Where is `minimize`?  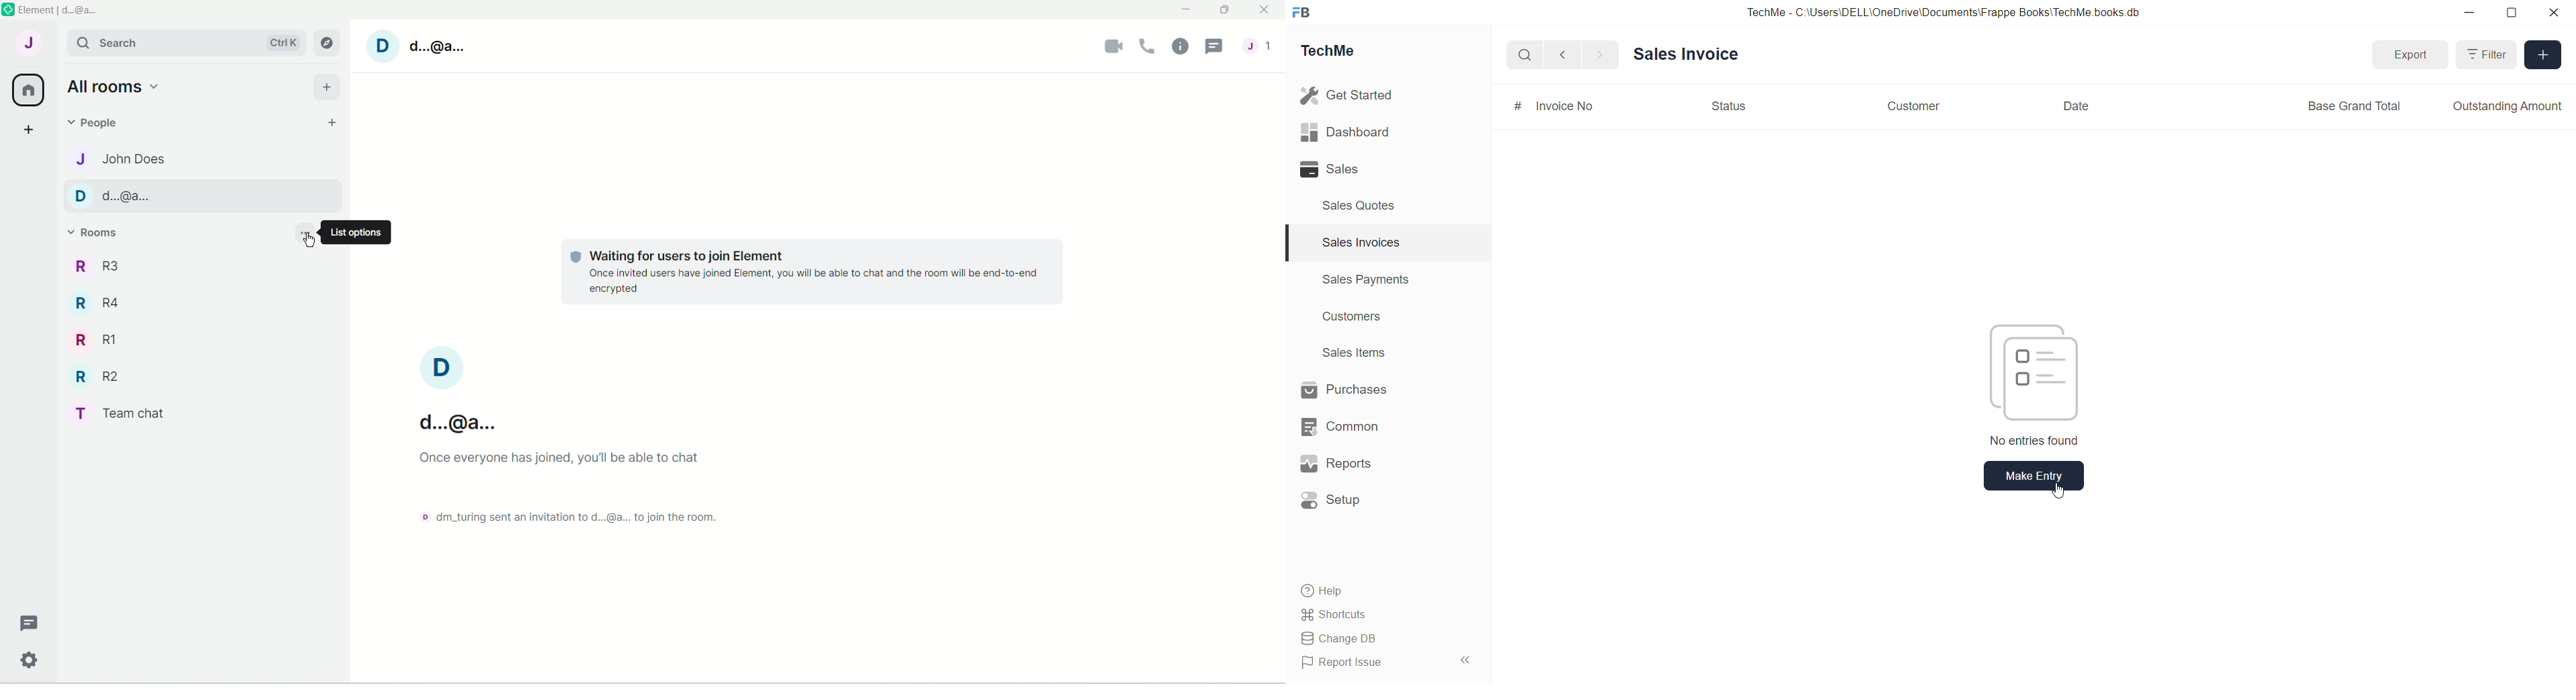
minimize is located at coordinates (2468, 12).